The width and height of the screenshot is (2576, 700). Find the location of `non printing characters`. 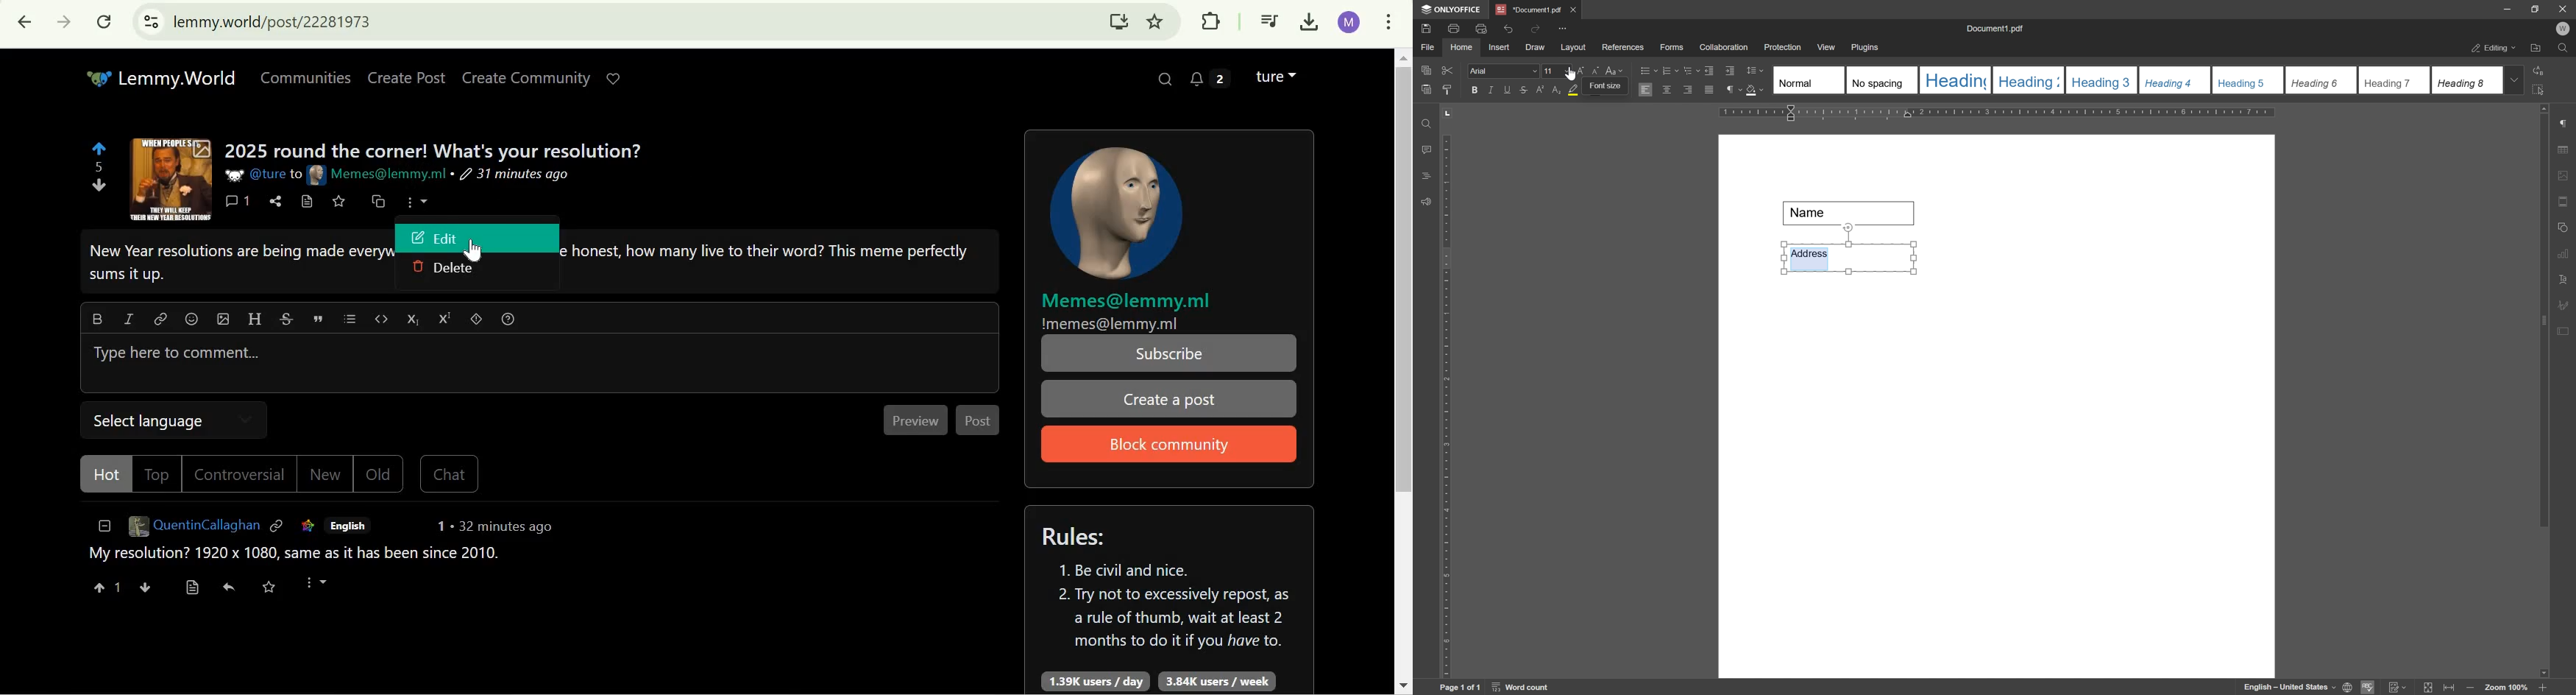

non printing characters is located at coordinates (1732, 91).